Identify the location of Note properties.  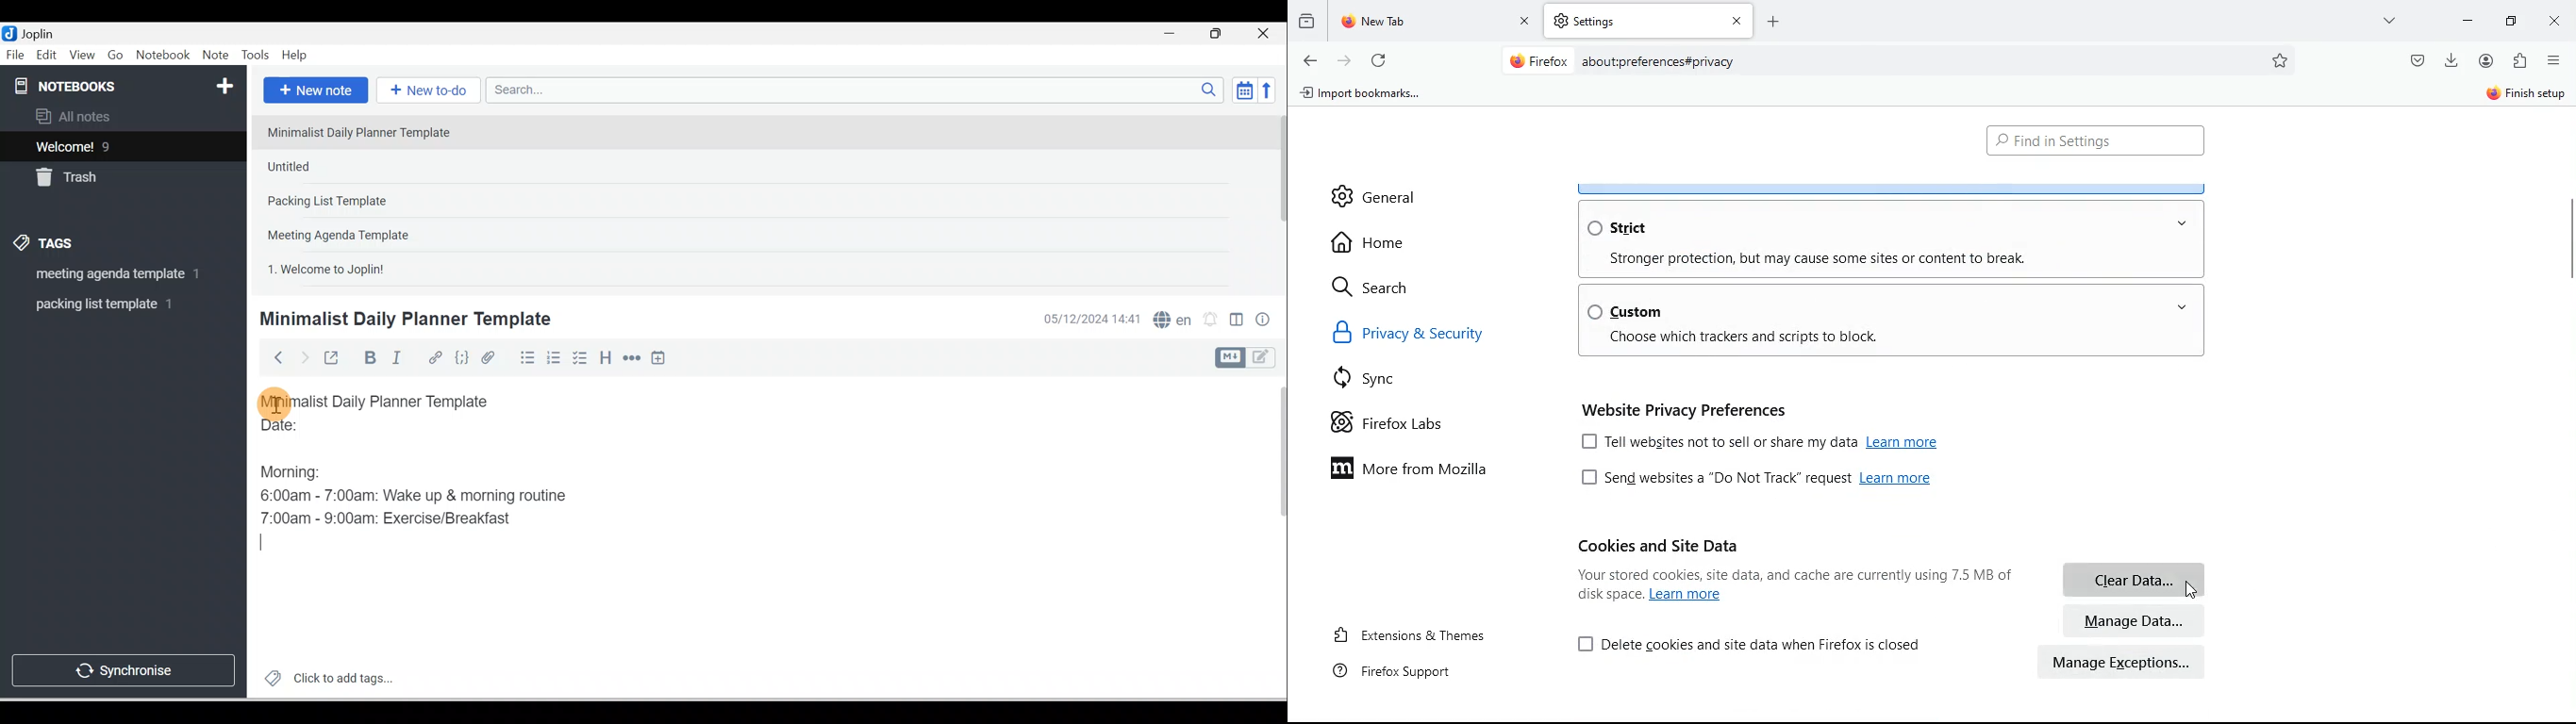
(1264, 321).